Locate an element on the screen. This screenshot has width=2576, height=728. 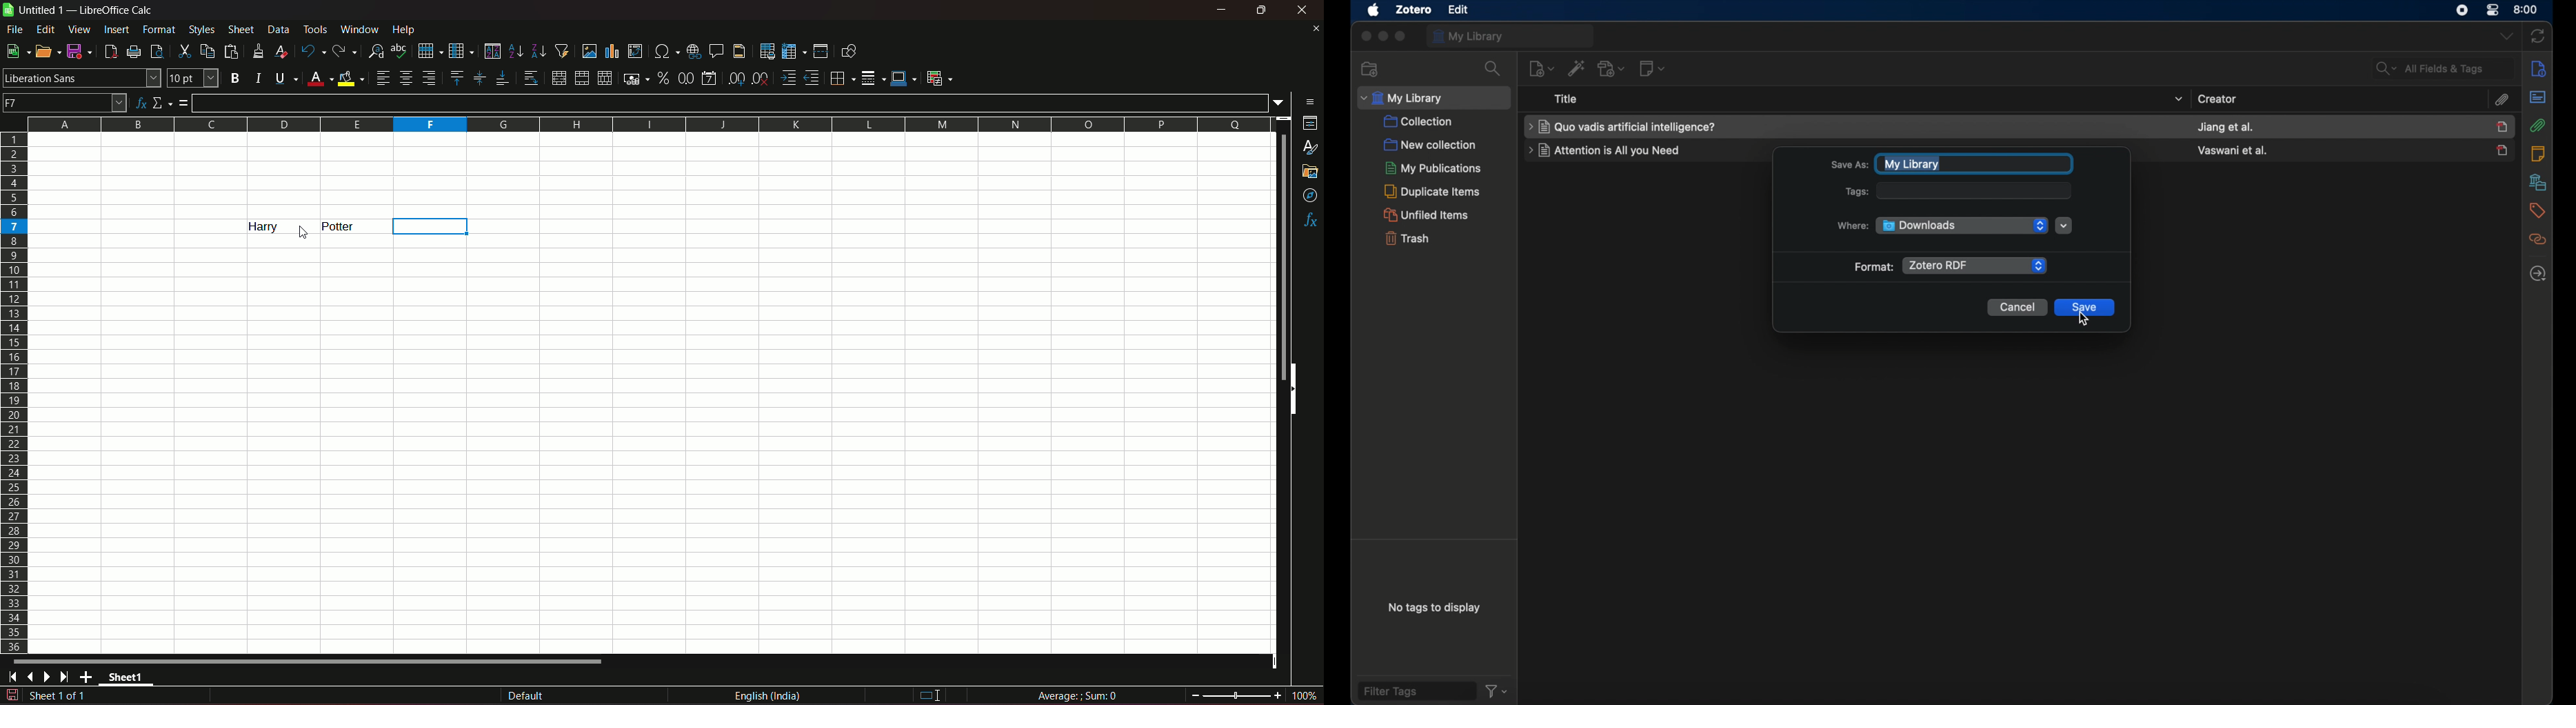
screen recorder is located at coordinates (2463, 9).